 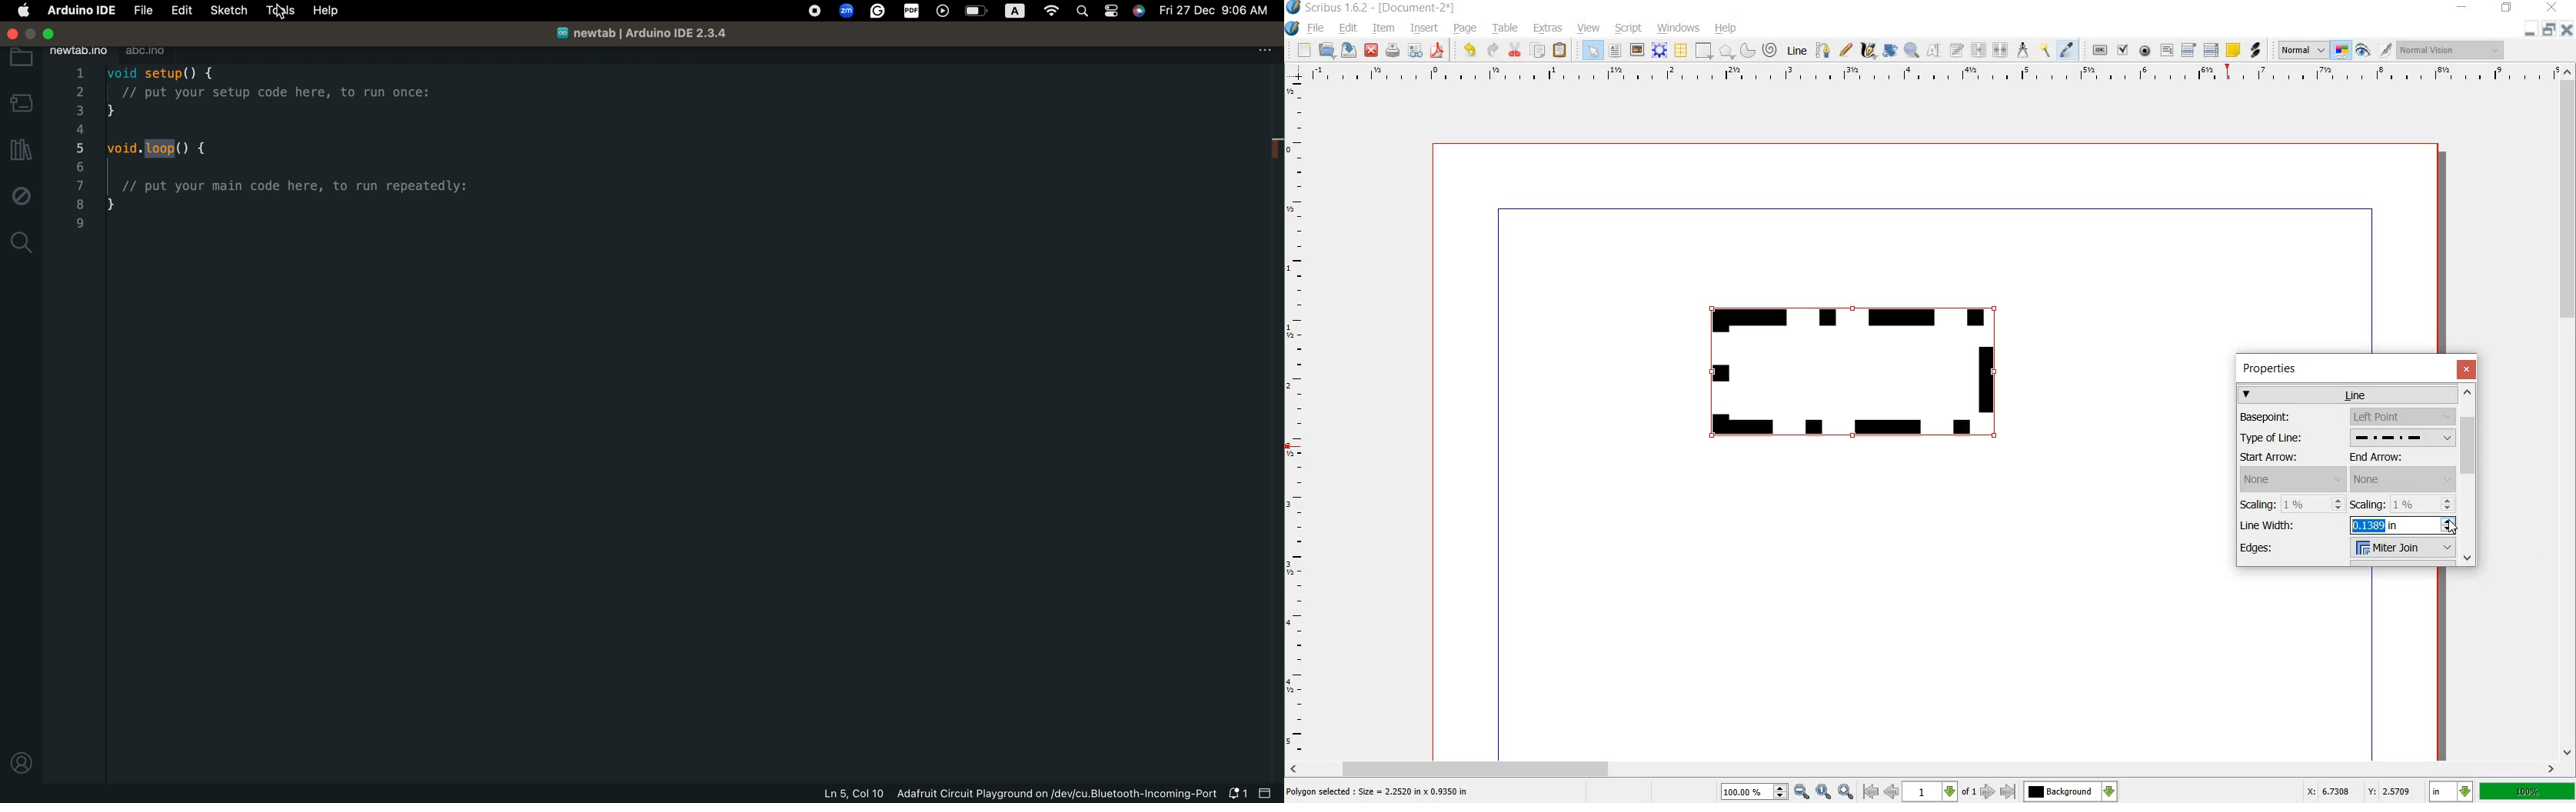 I want to click on tools, so click(x=279, y=12).